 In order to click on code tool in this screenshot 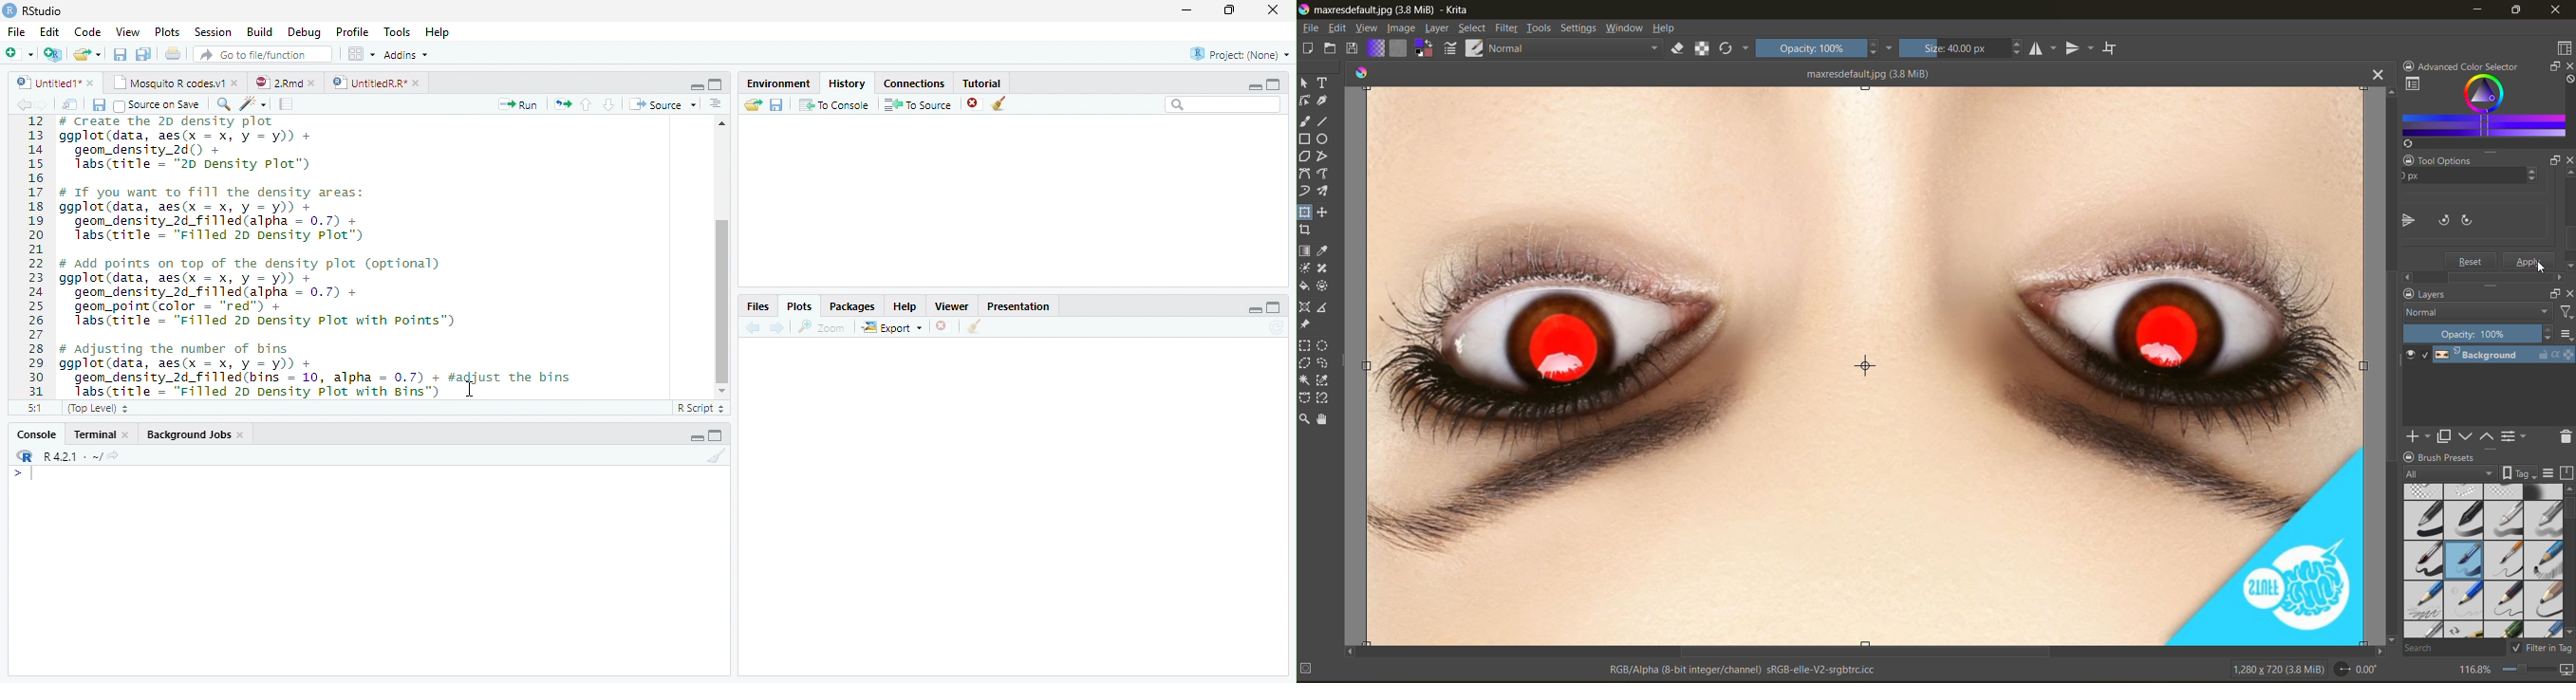, I will do `click(253, 104)`.